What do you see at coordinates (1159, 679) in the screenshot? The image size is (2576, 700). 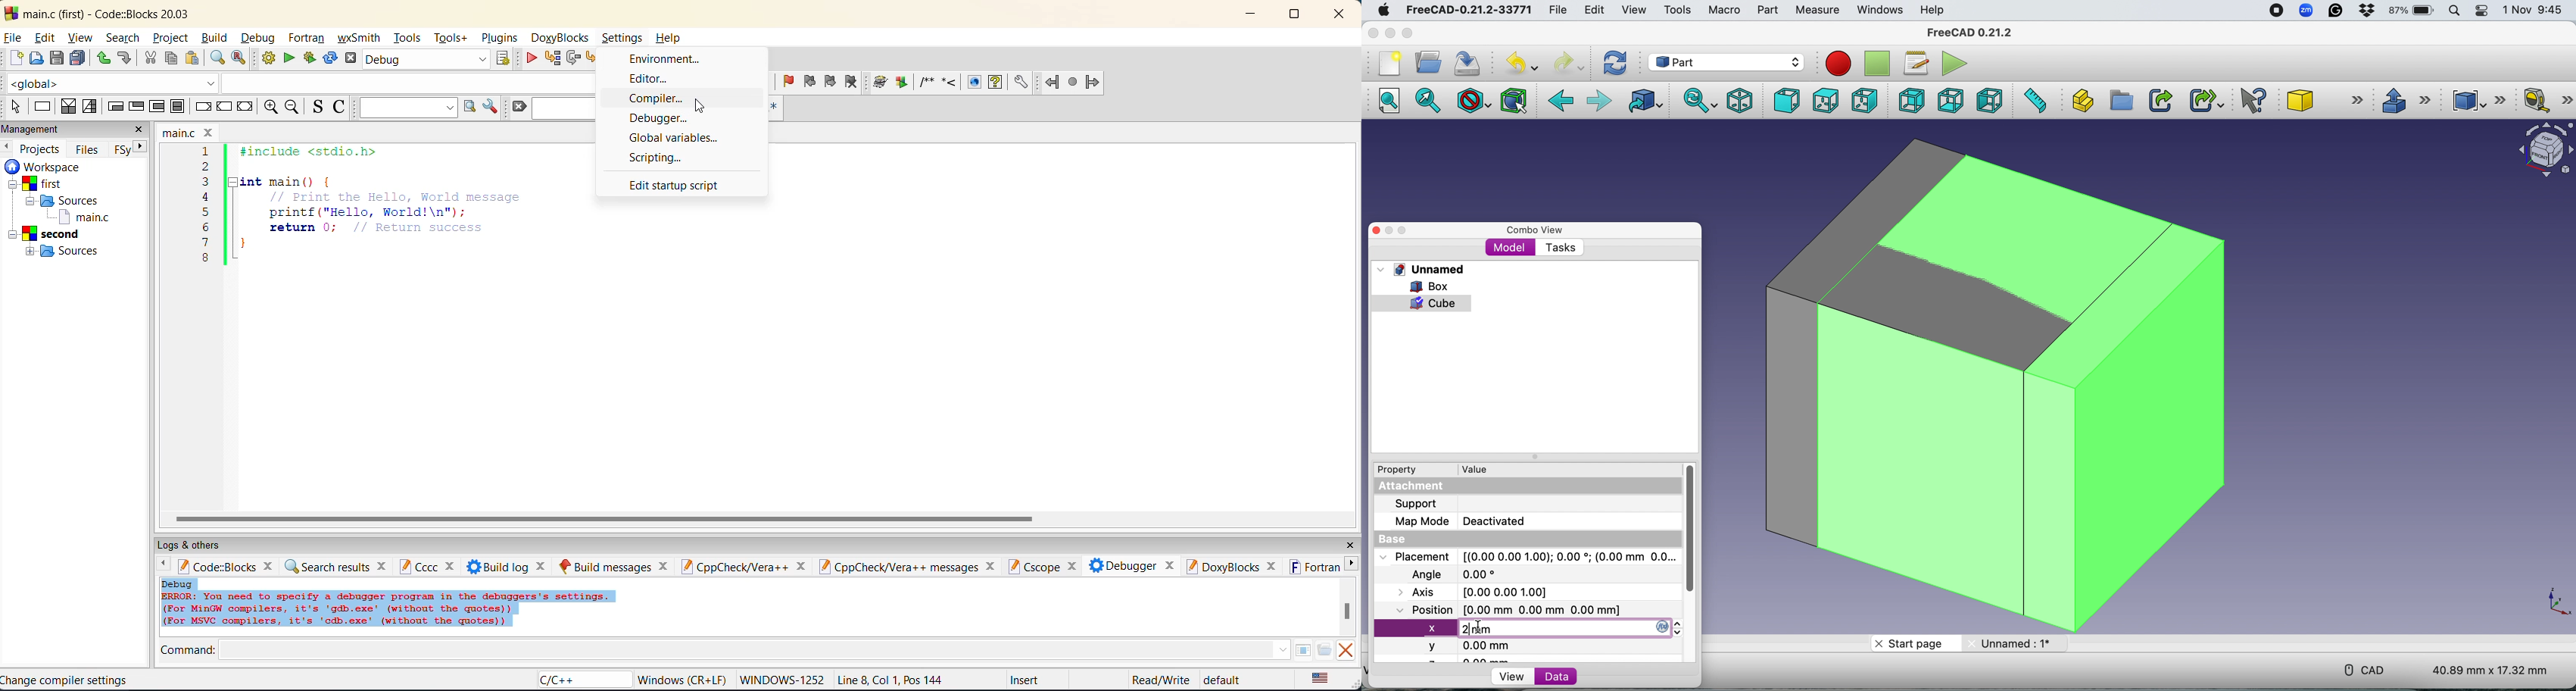 I see `Read/Write` at bounding box center [1159, 679].